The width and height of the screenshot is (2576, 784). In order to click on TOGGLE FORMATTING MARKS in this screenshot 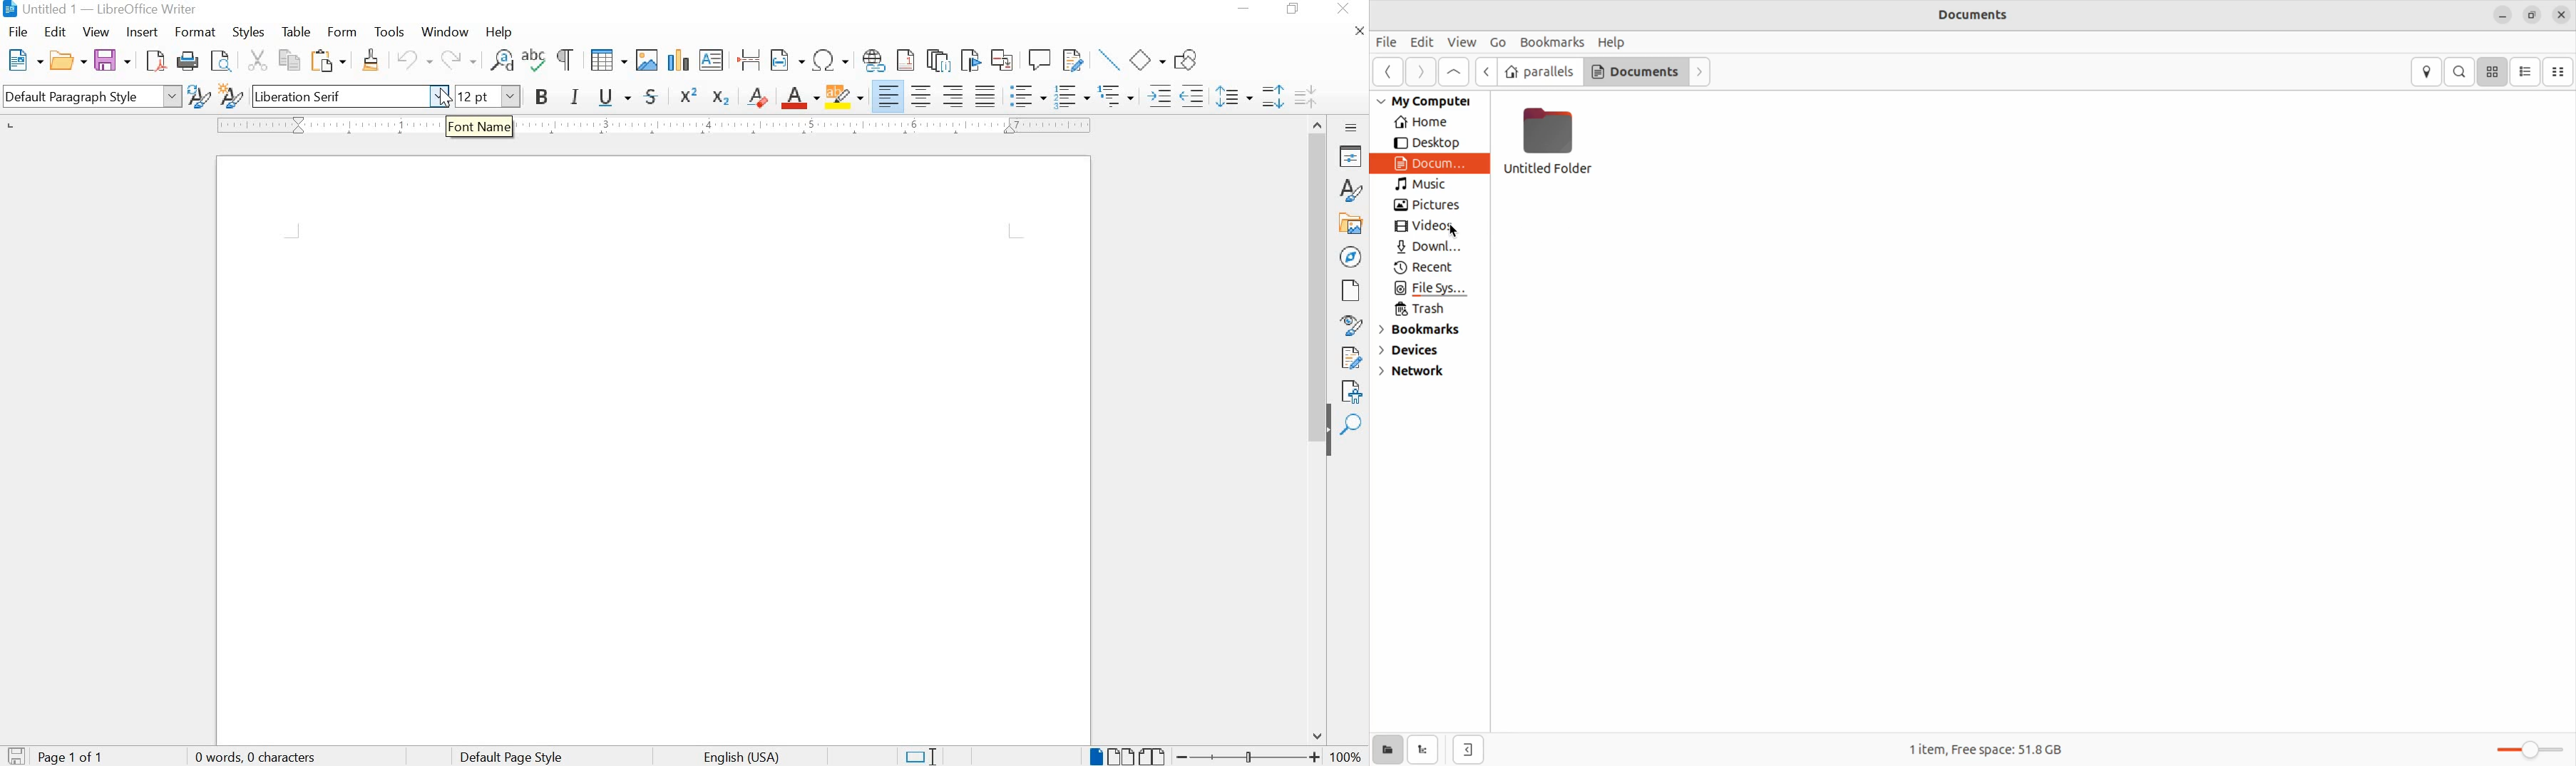, I will do `click(564, 60)`.